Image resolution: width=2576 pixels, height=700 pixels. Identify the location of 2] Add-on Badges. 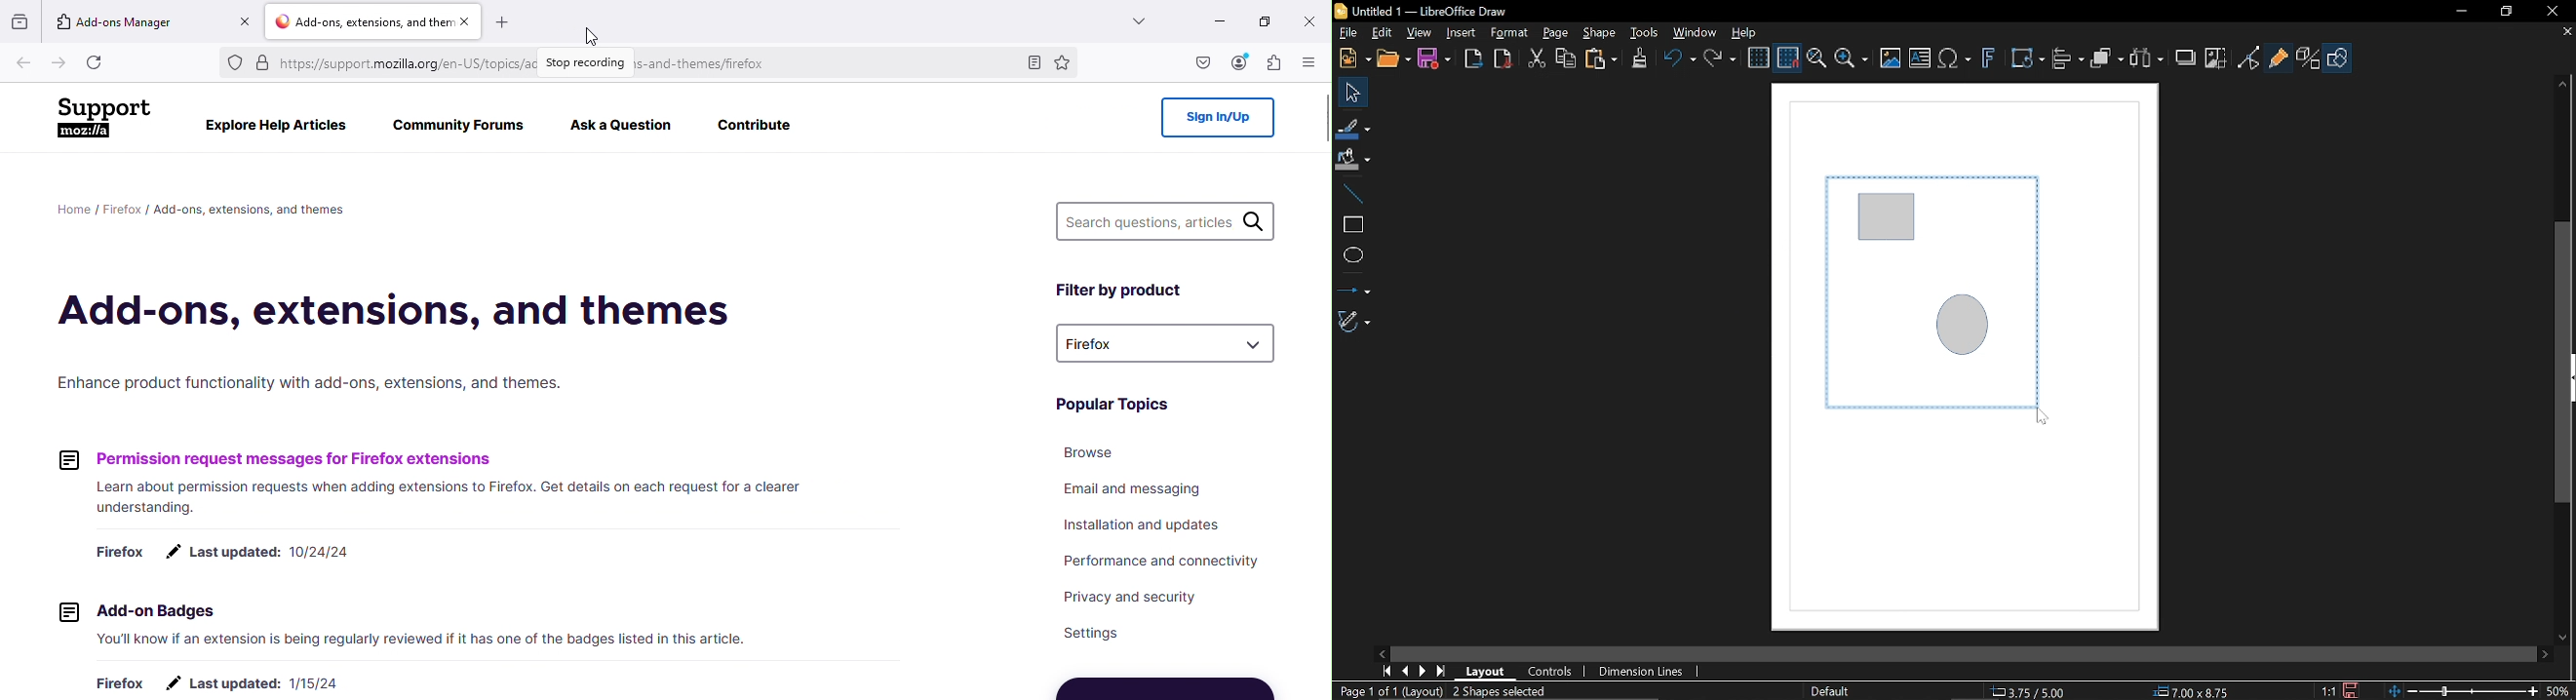
(161, 606).